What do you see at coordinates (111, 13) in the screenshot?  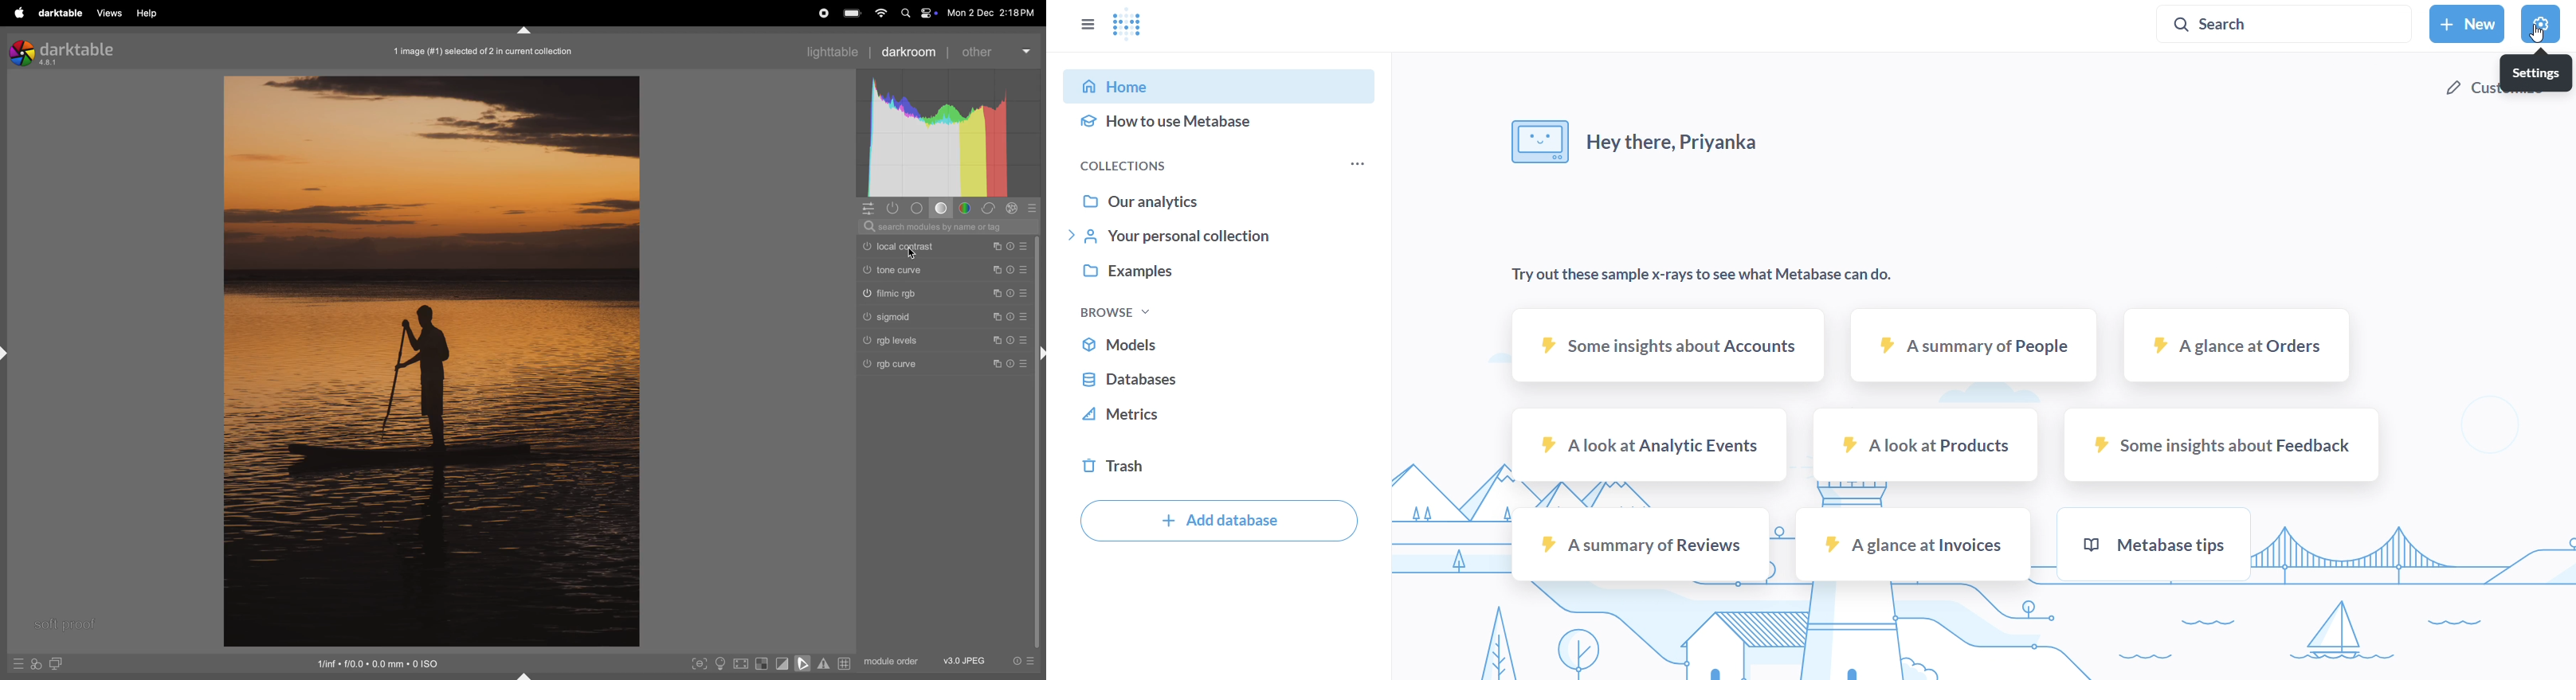 I see `views` at bounding box center [111, 13].